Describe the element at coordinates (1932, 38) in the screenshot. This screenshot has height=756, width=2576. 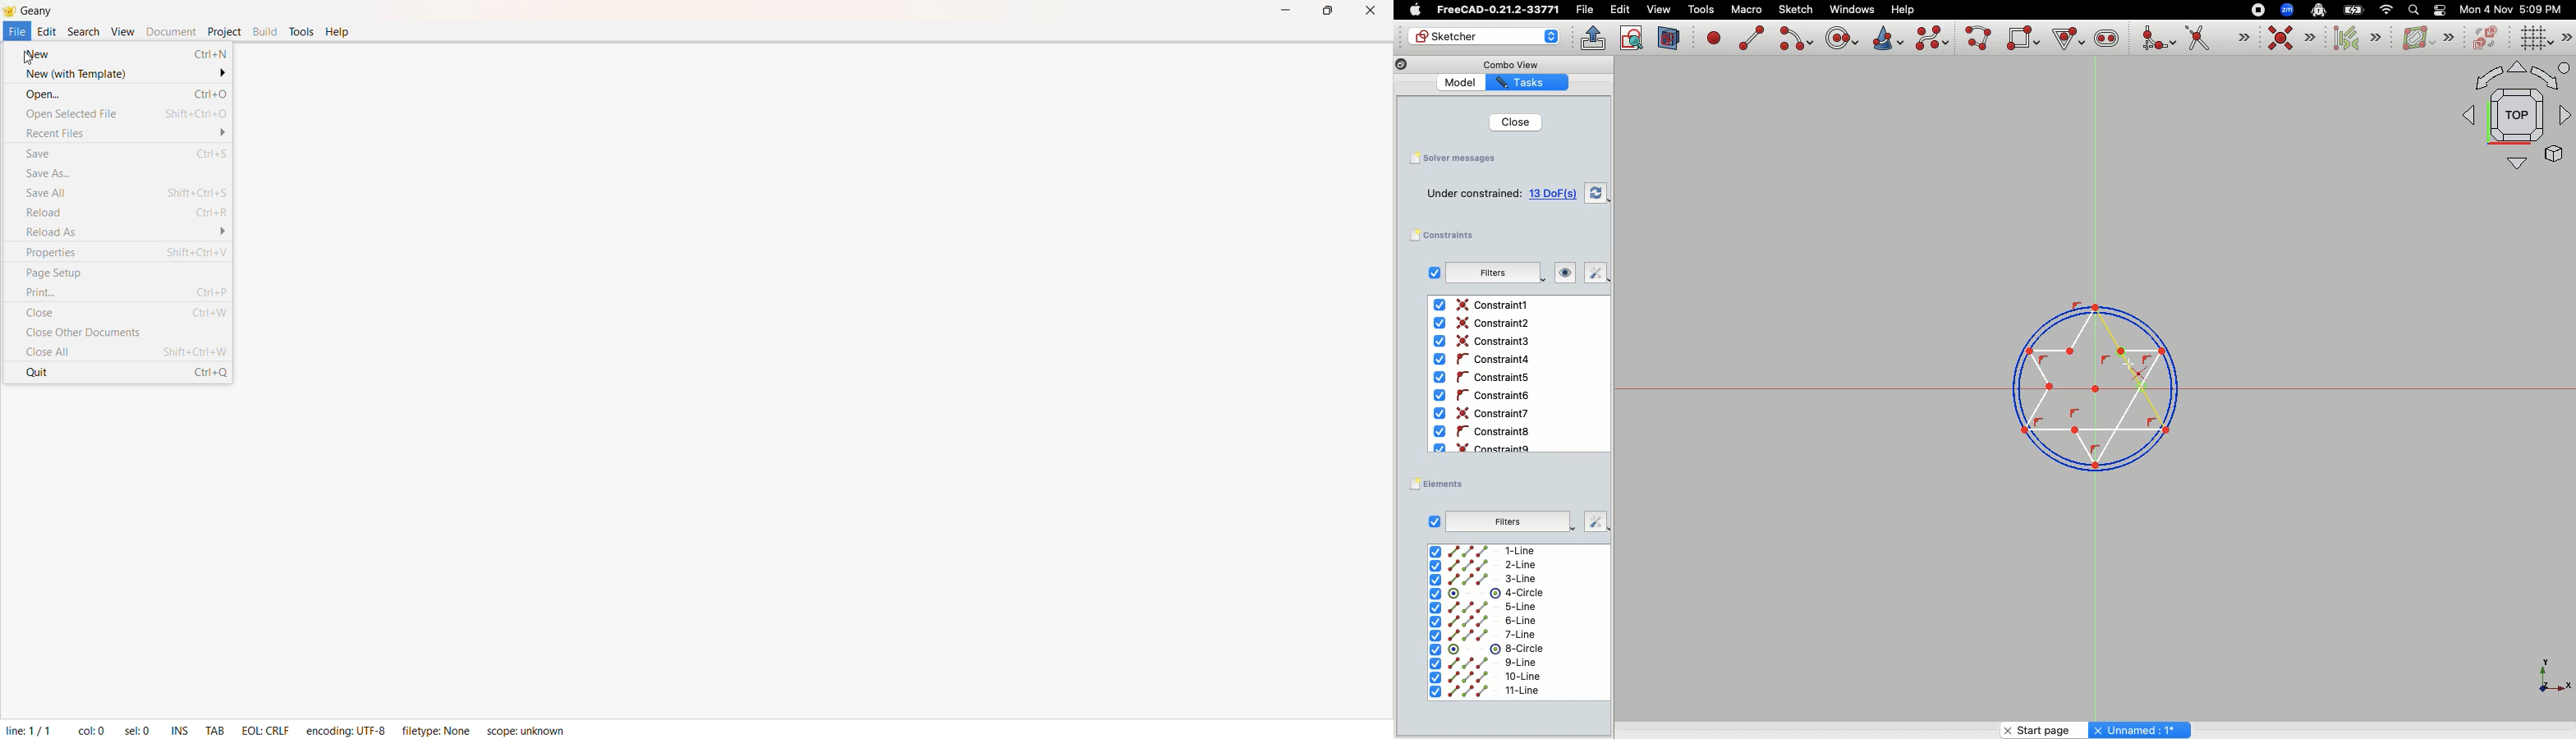
I see `Create b-spline` at that location.